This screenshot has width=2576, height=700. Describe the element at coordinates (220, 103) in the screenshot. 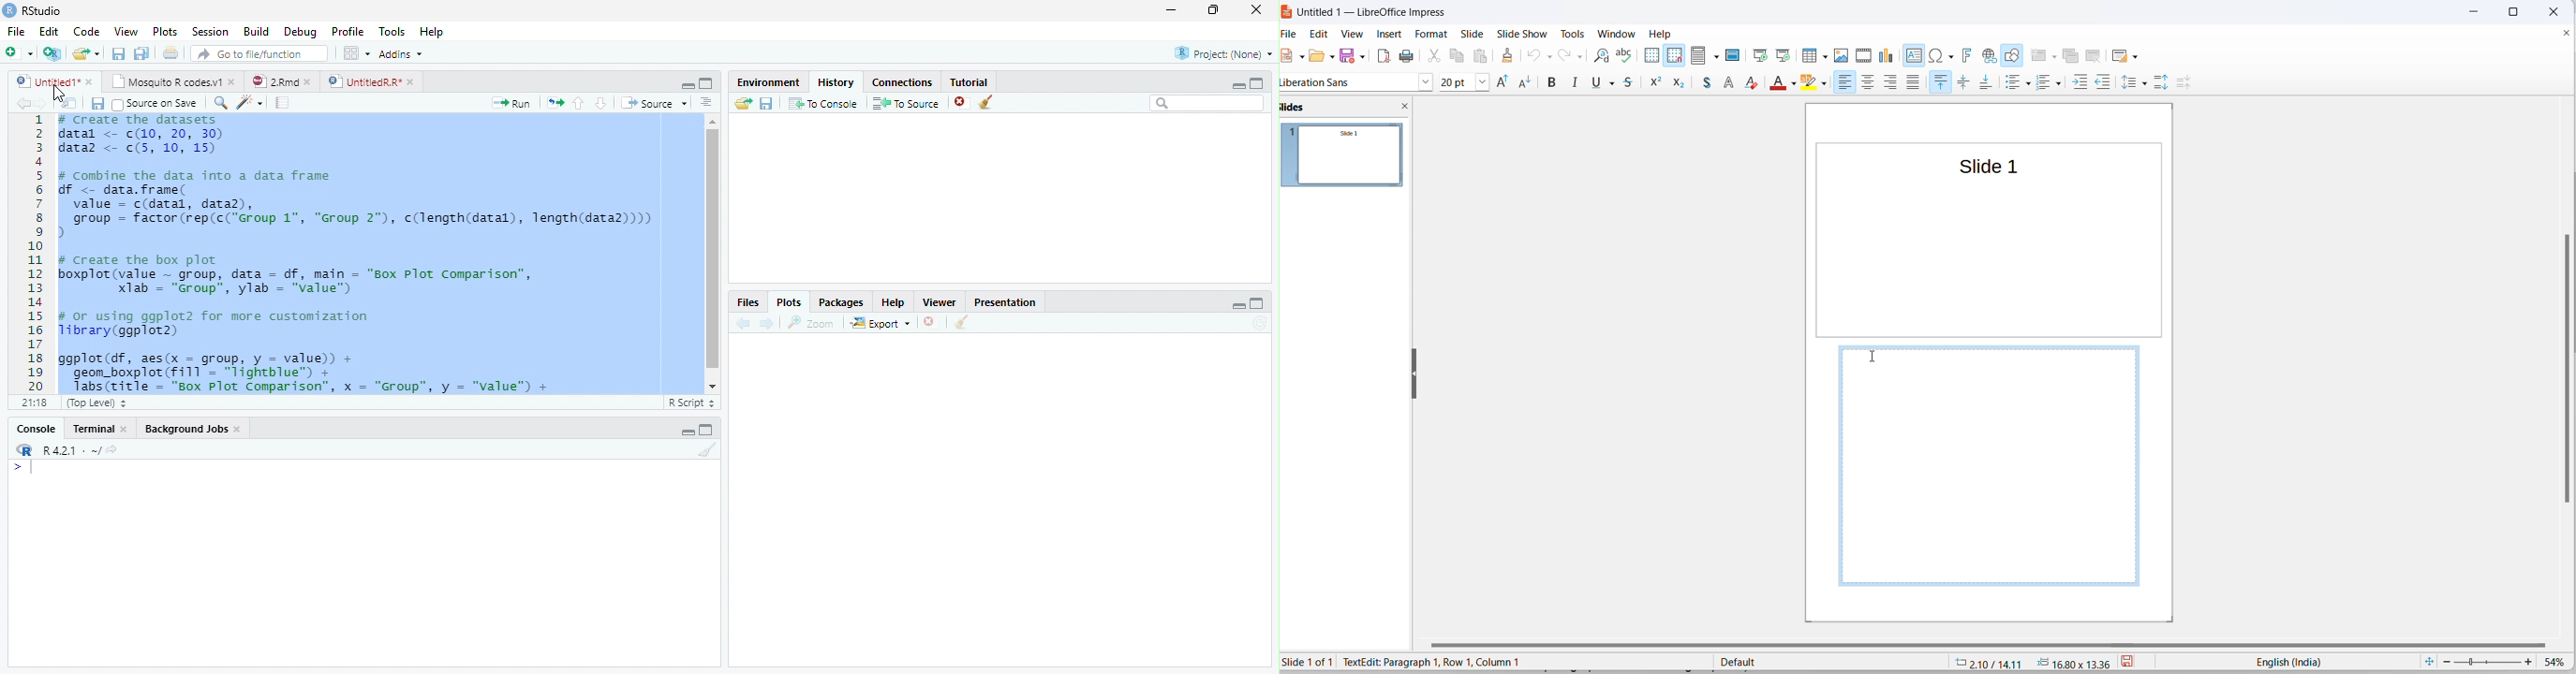

I see `Find/Replace` at that location.